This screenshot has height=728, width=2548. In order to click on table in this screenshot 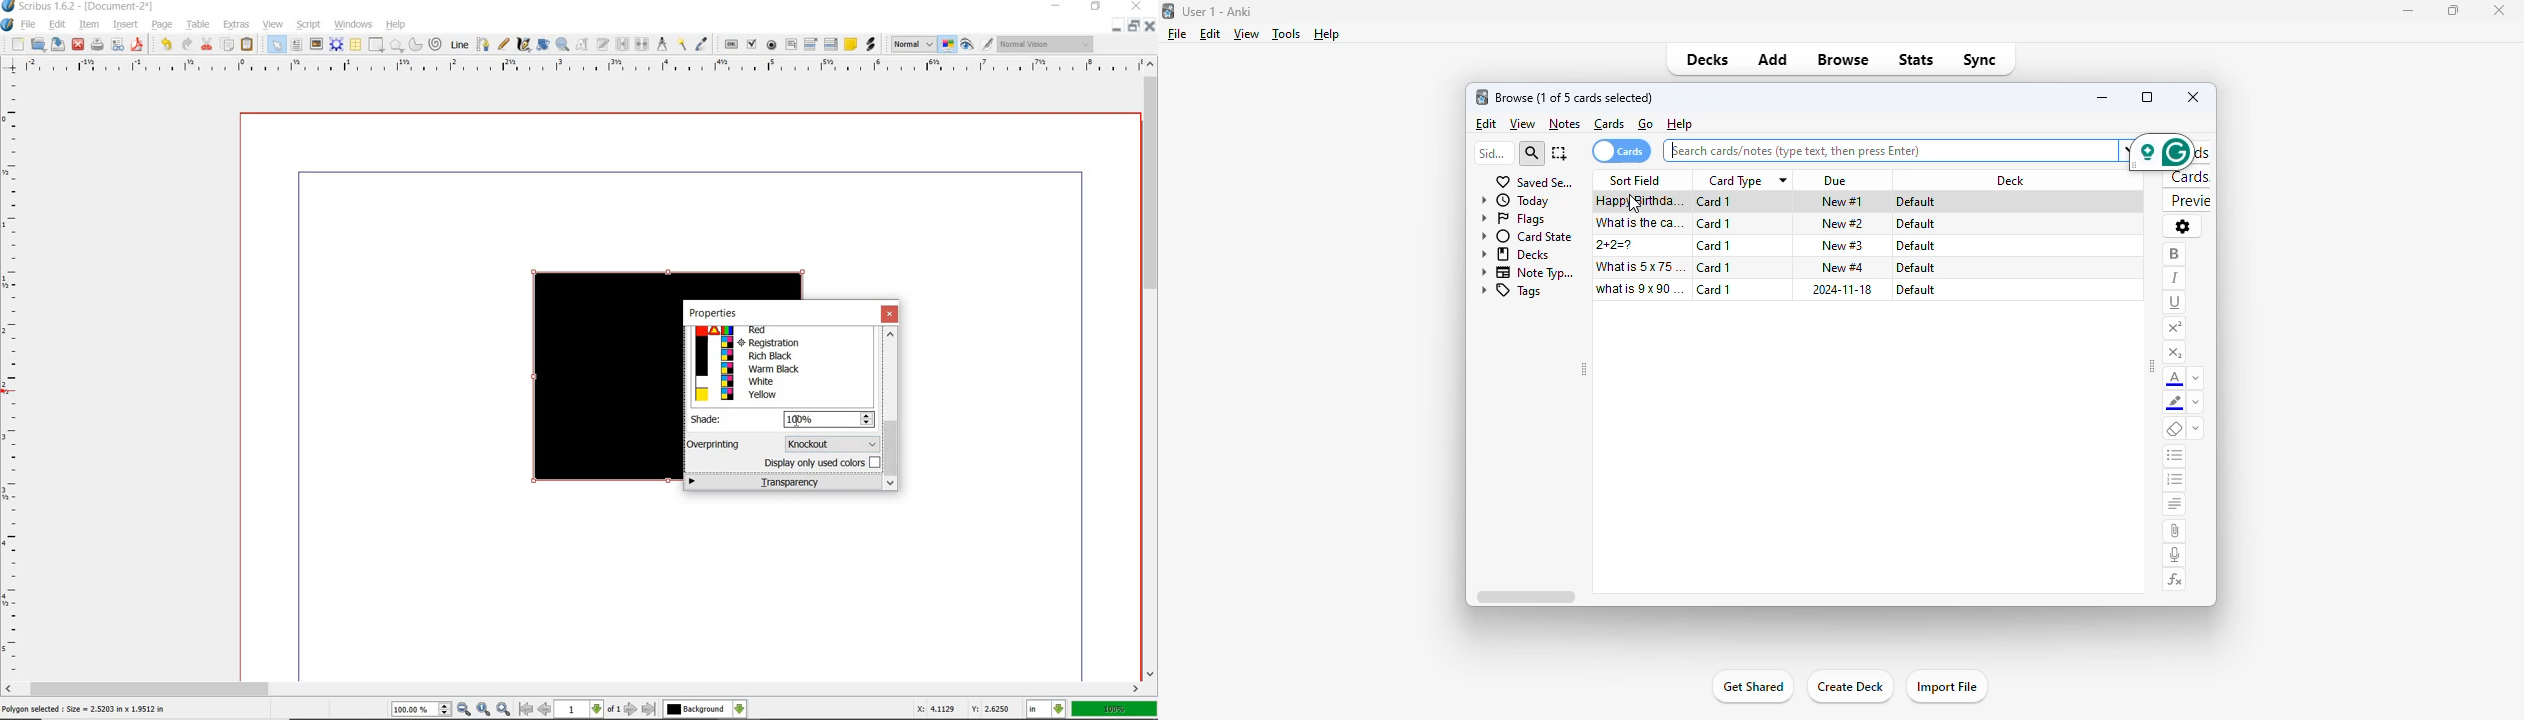, I will do `click(199, 26)`.